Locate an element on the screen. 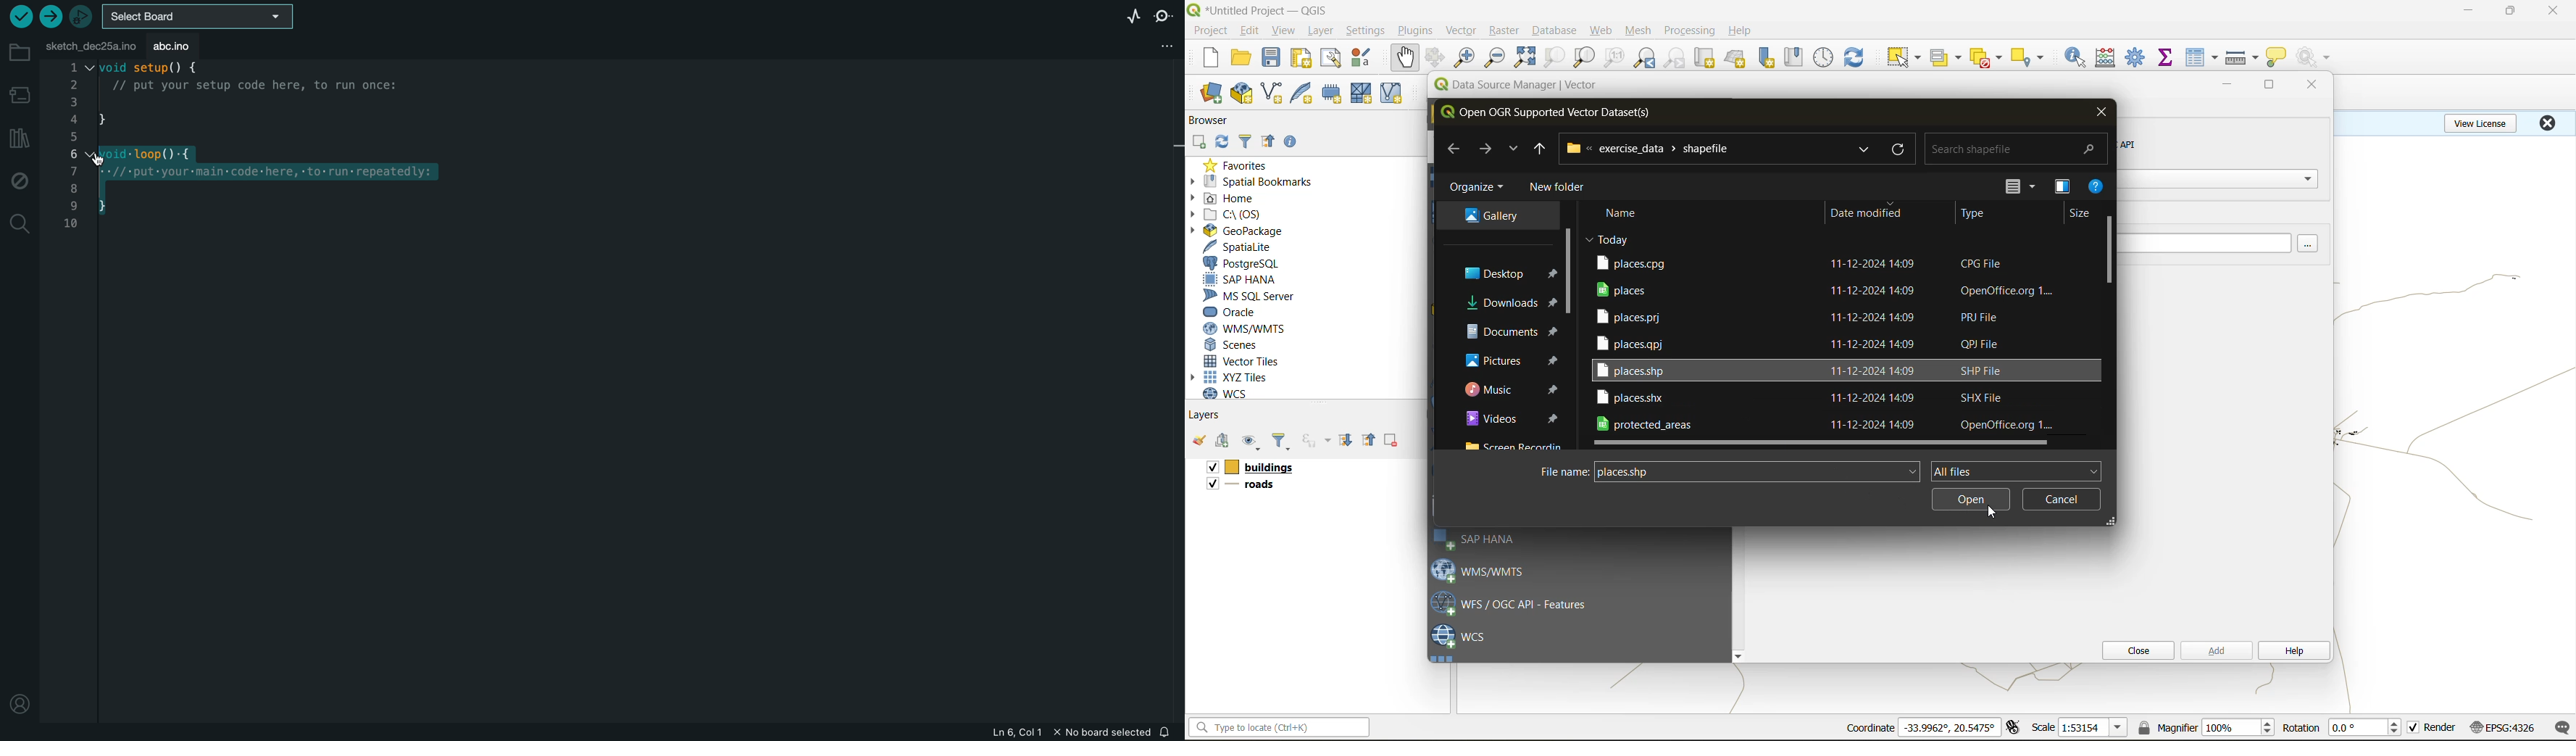 The width and height of the screenshot is (2576, 756). database is located at coordinates (1559, 33).